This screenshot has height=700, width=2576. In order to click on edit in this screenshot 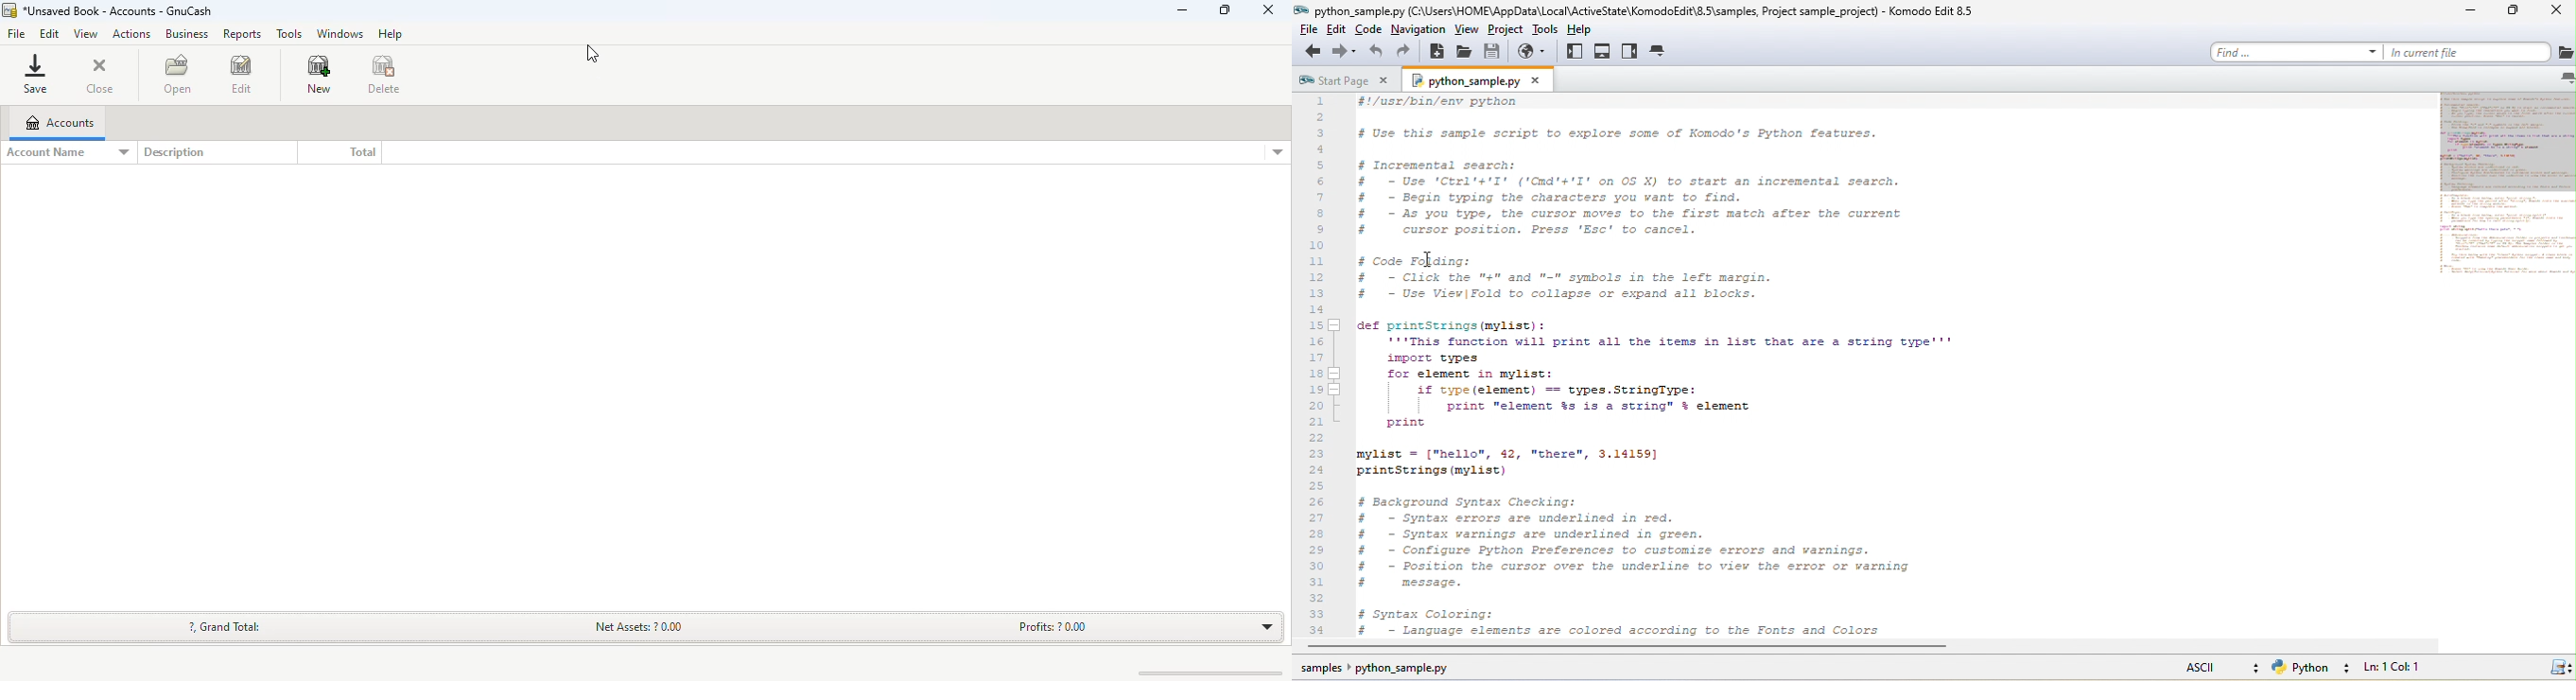, I will do `click(240, 76)`.